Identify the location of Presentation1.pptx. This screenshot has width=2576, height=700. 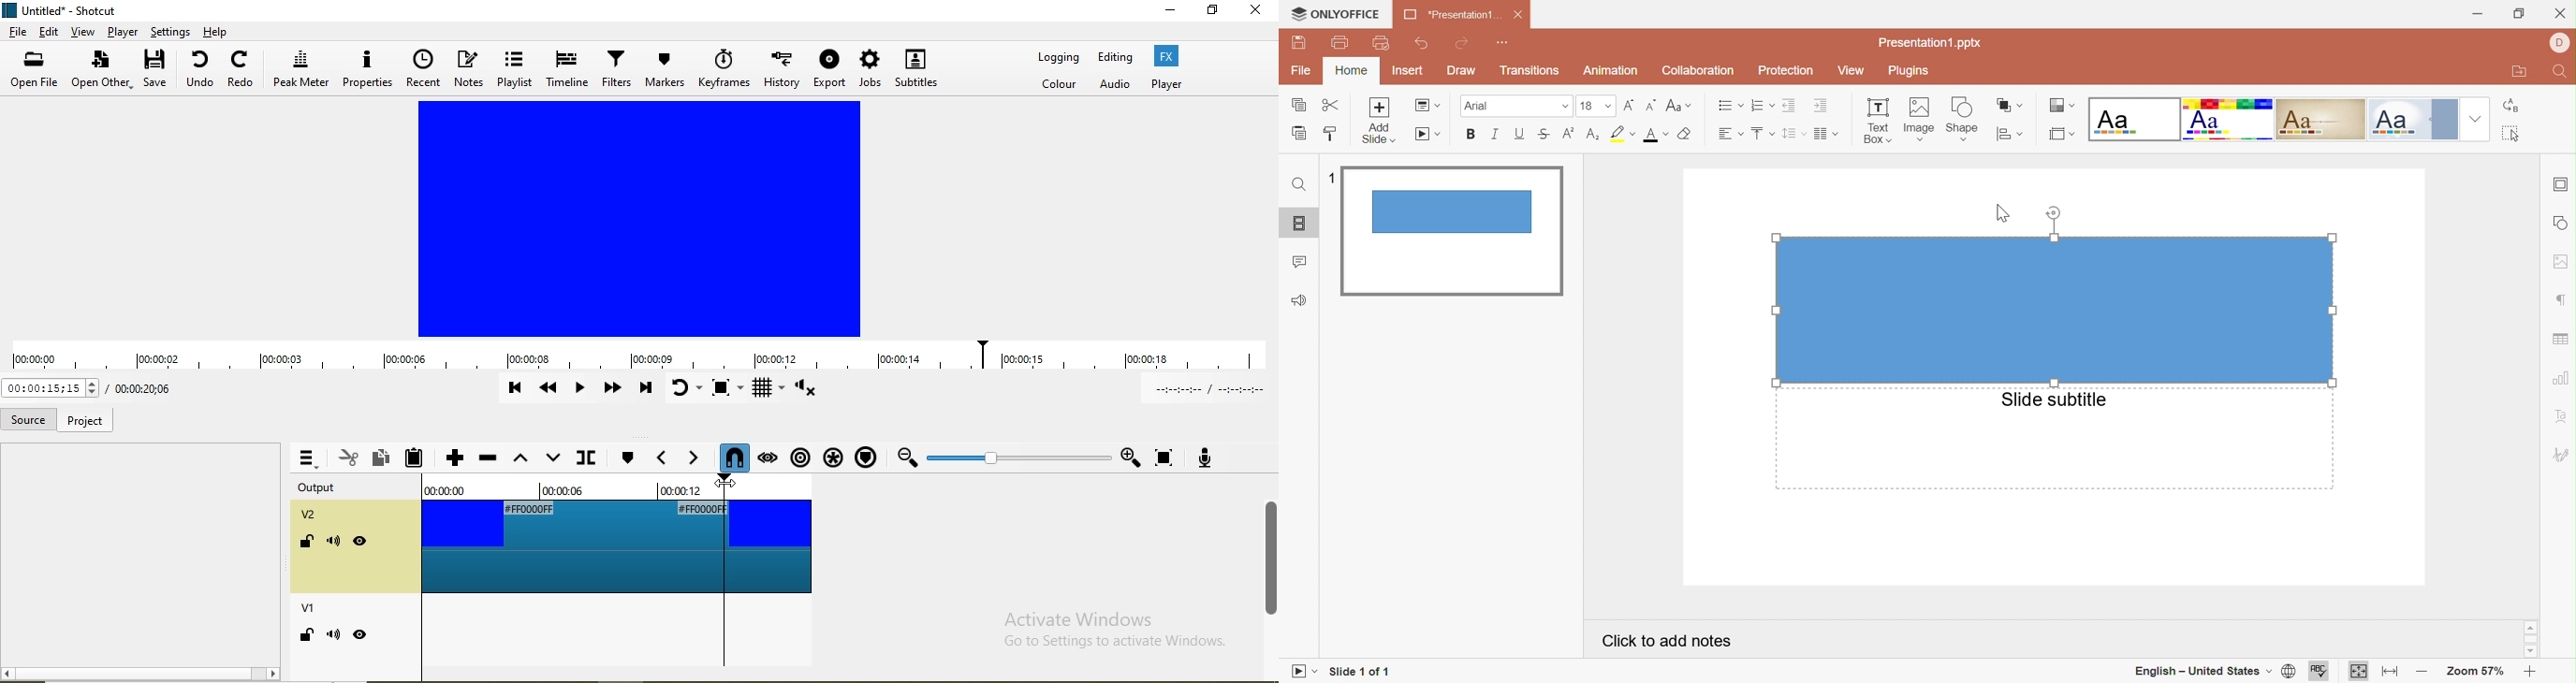
(1930, 43).